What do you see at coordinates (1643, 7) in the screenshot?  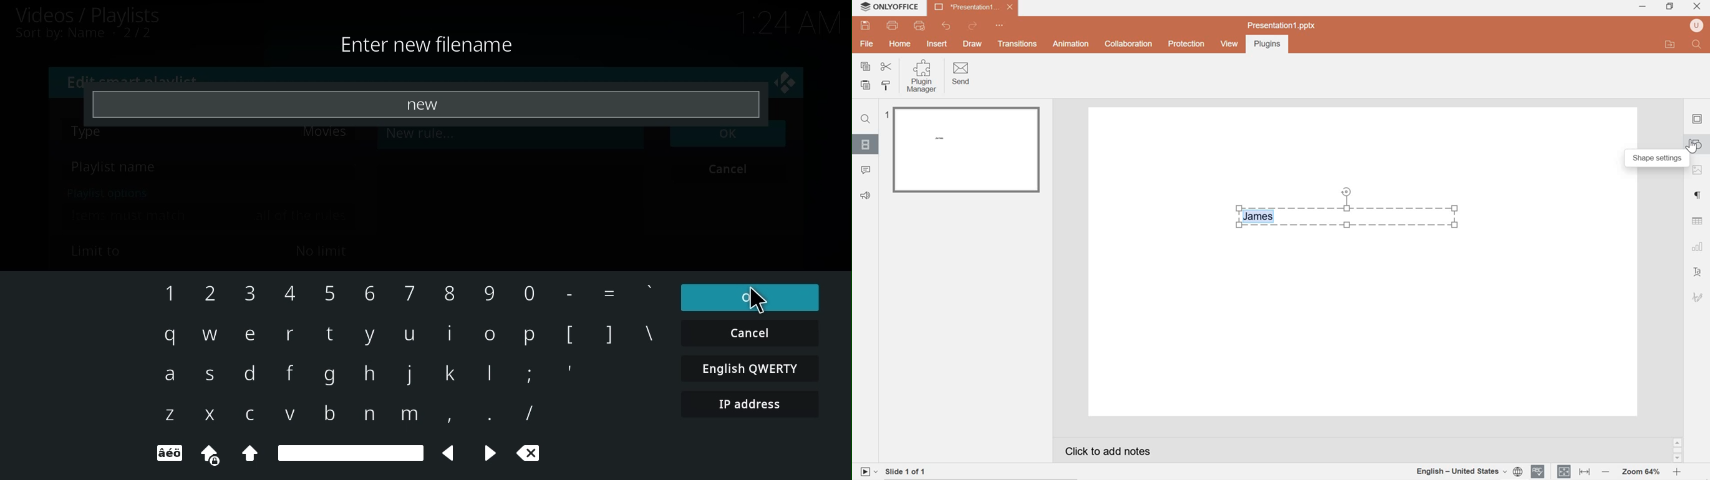 I see `minimize` at bounding box center [1643, 7].